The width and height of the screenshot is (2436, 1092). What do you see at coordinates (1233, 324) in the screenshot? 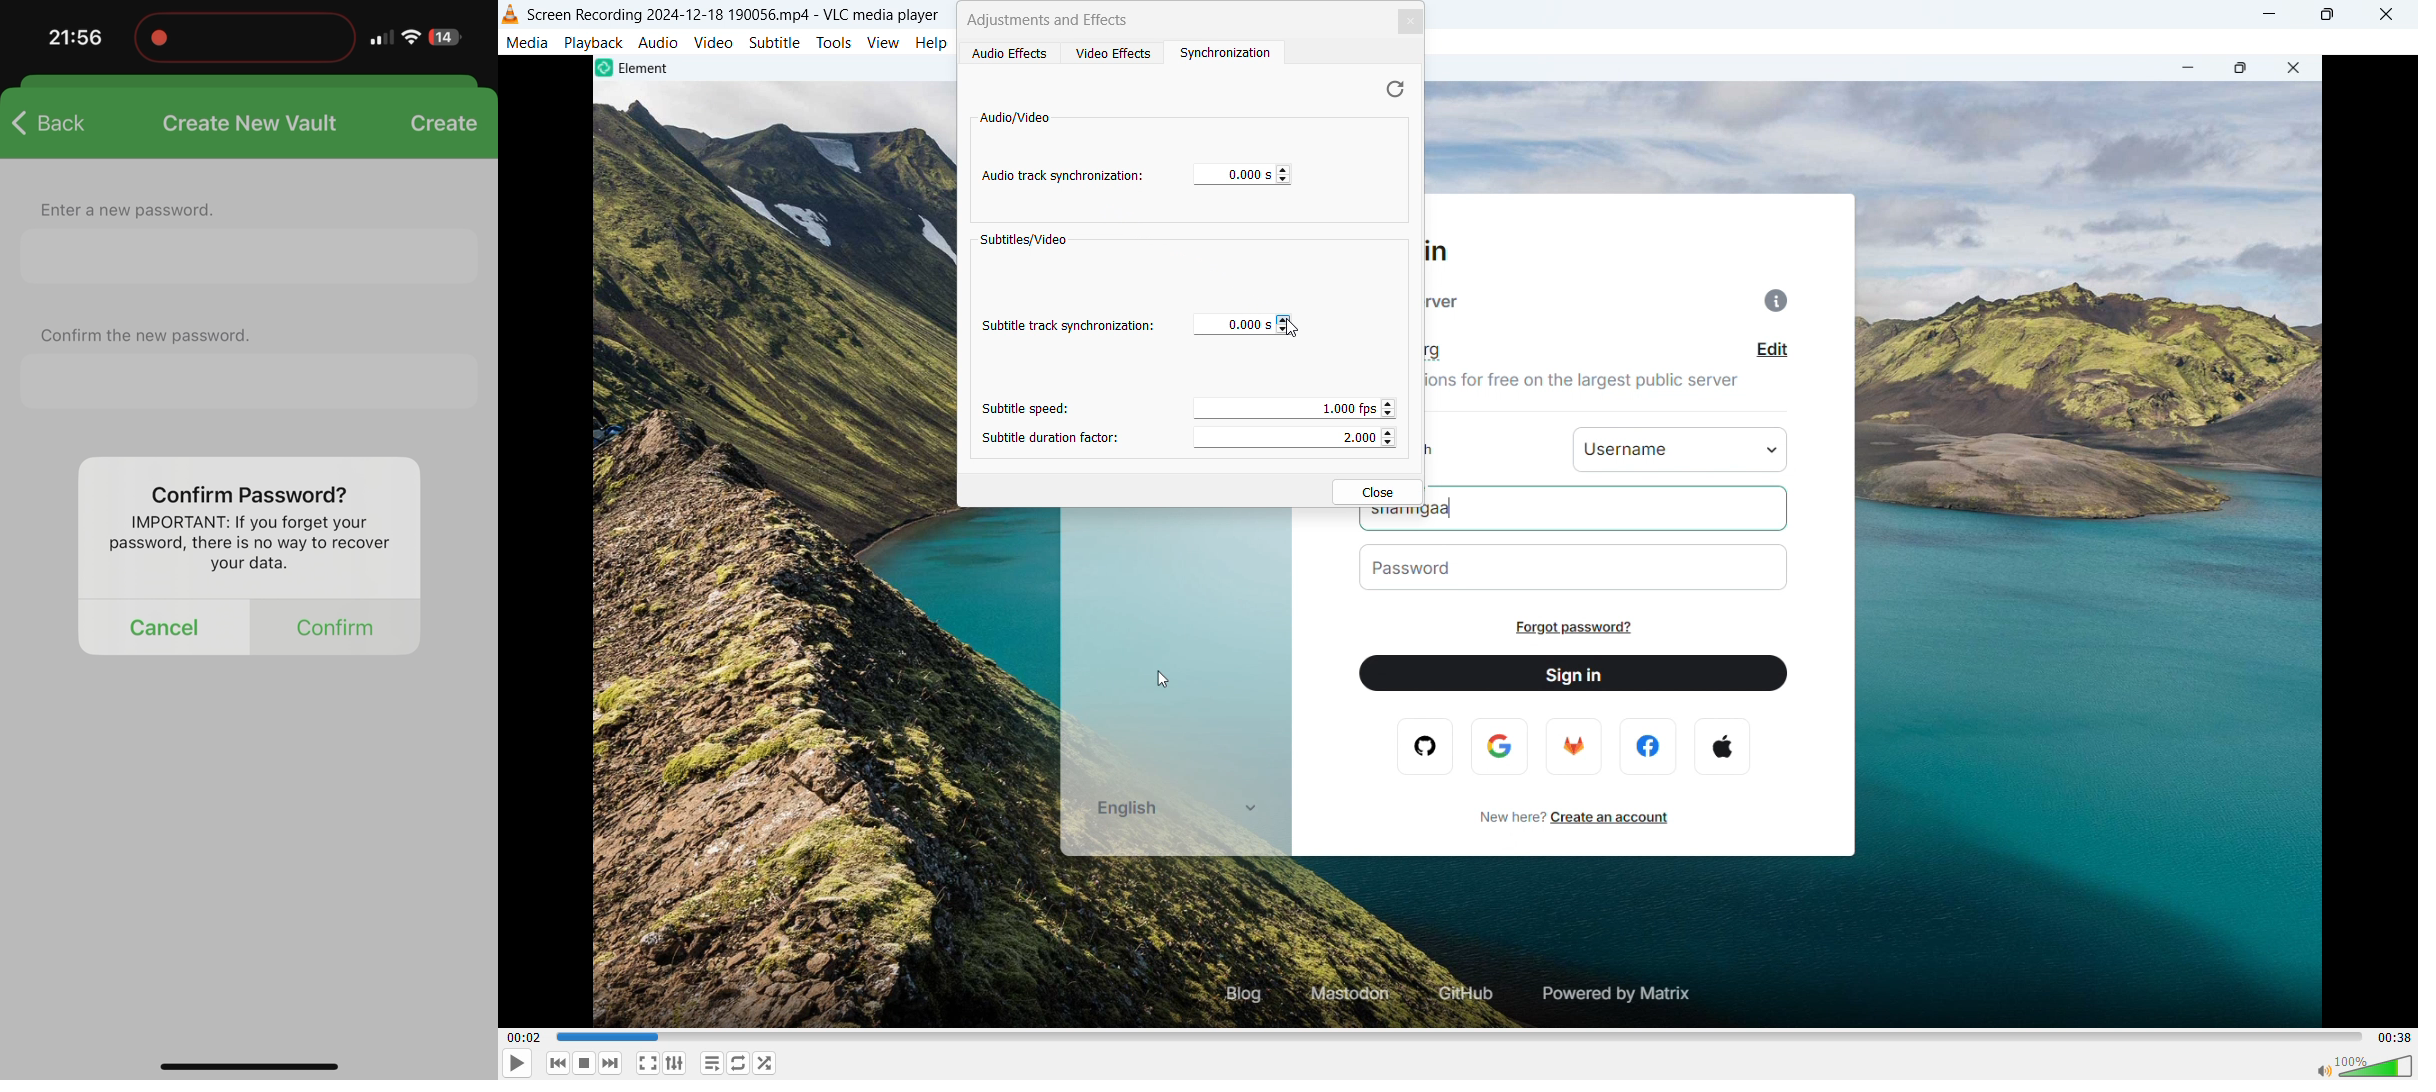
I see `edit subtitle track synchronization` at bounding box center [1233, 324].